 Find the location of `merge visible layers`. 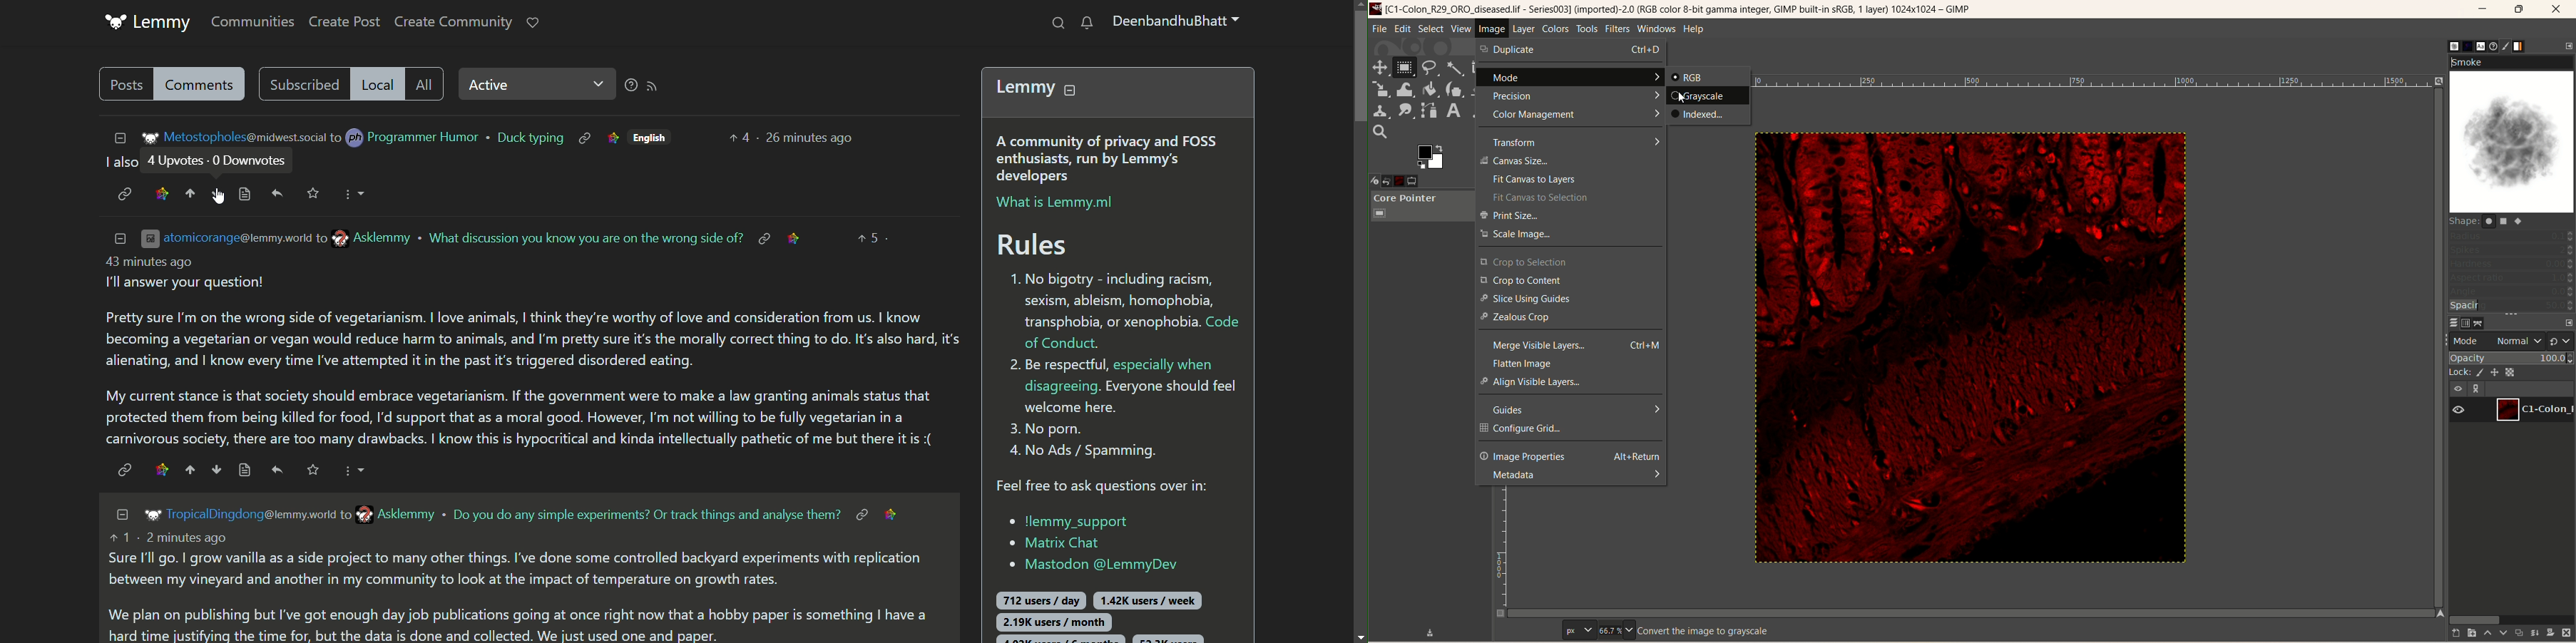

merge visible layers is located at coordinates (1571, 345).